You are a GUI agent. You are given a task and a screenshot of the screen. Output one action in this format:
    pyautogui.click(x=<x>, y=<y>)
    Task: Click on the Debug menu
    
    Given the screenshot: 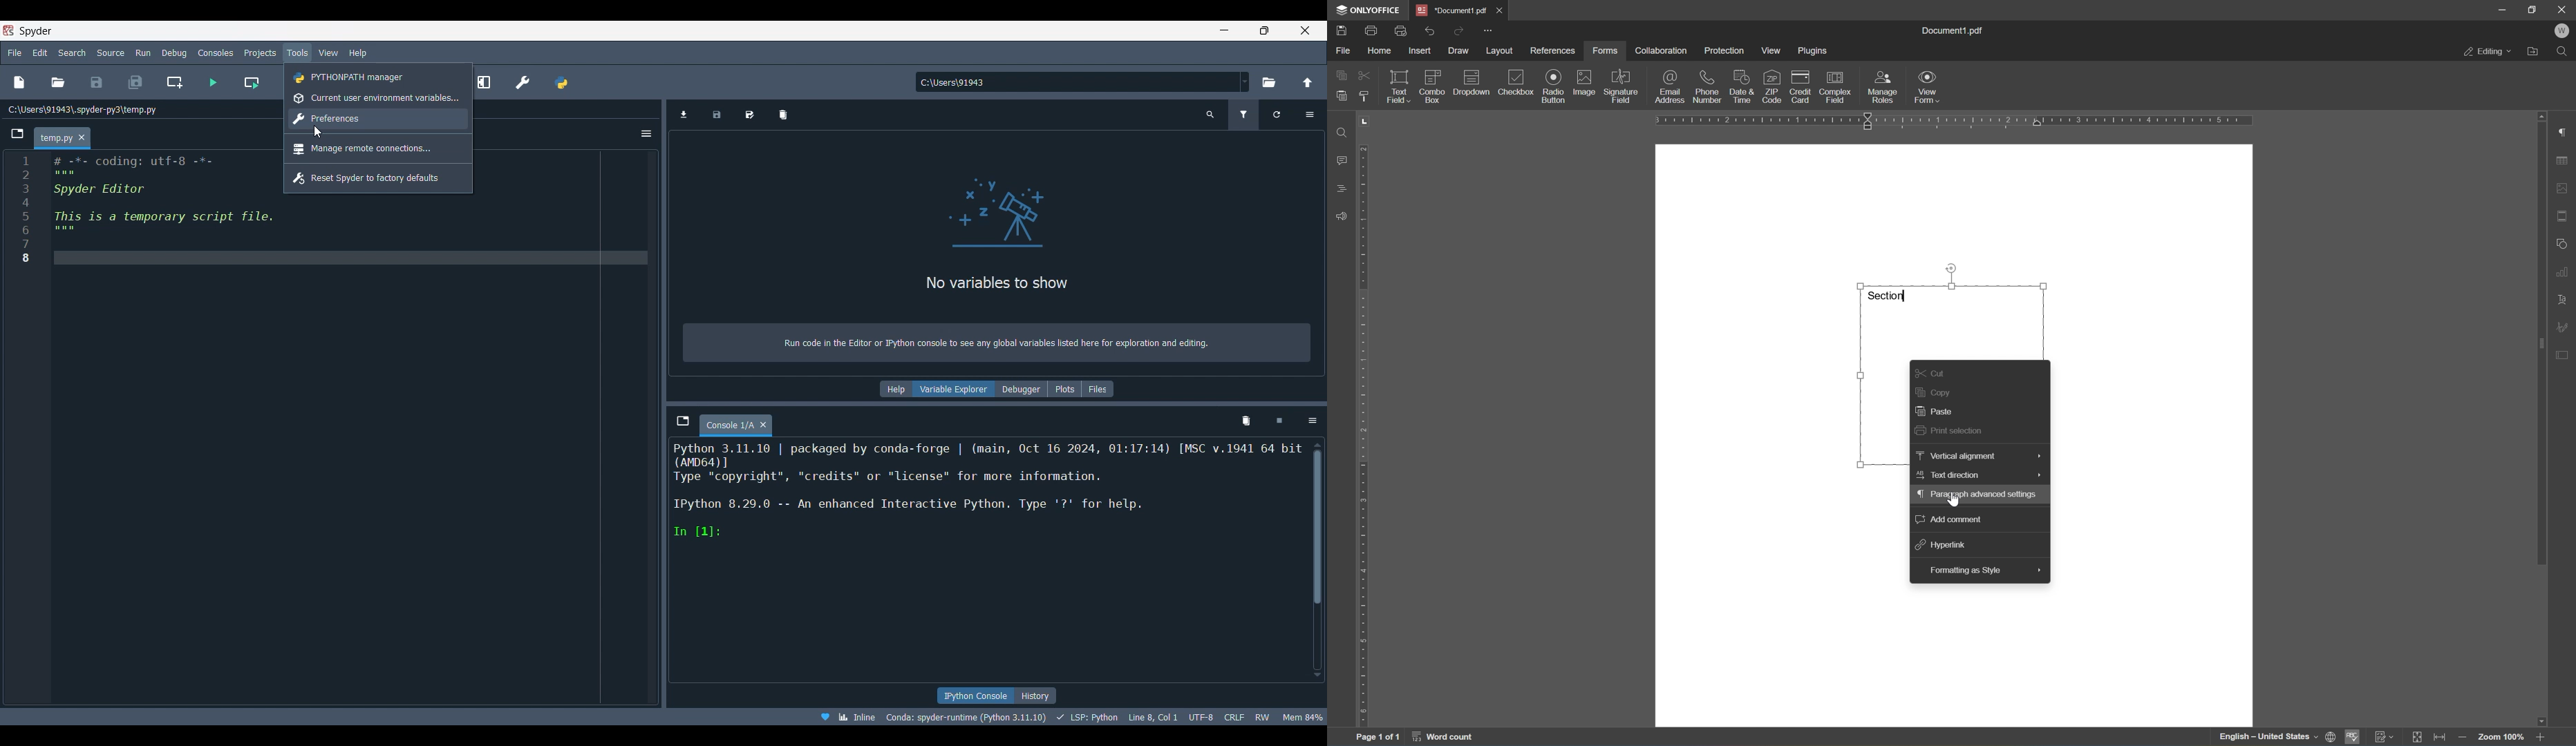 What is the action you would take?
    pyautogui.click(x=173, y=53)
    